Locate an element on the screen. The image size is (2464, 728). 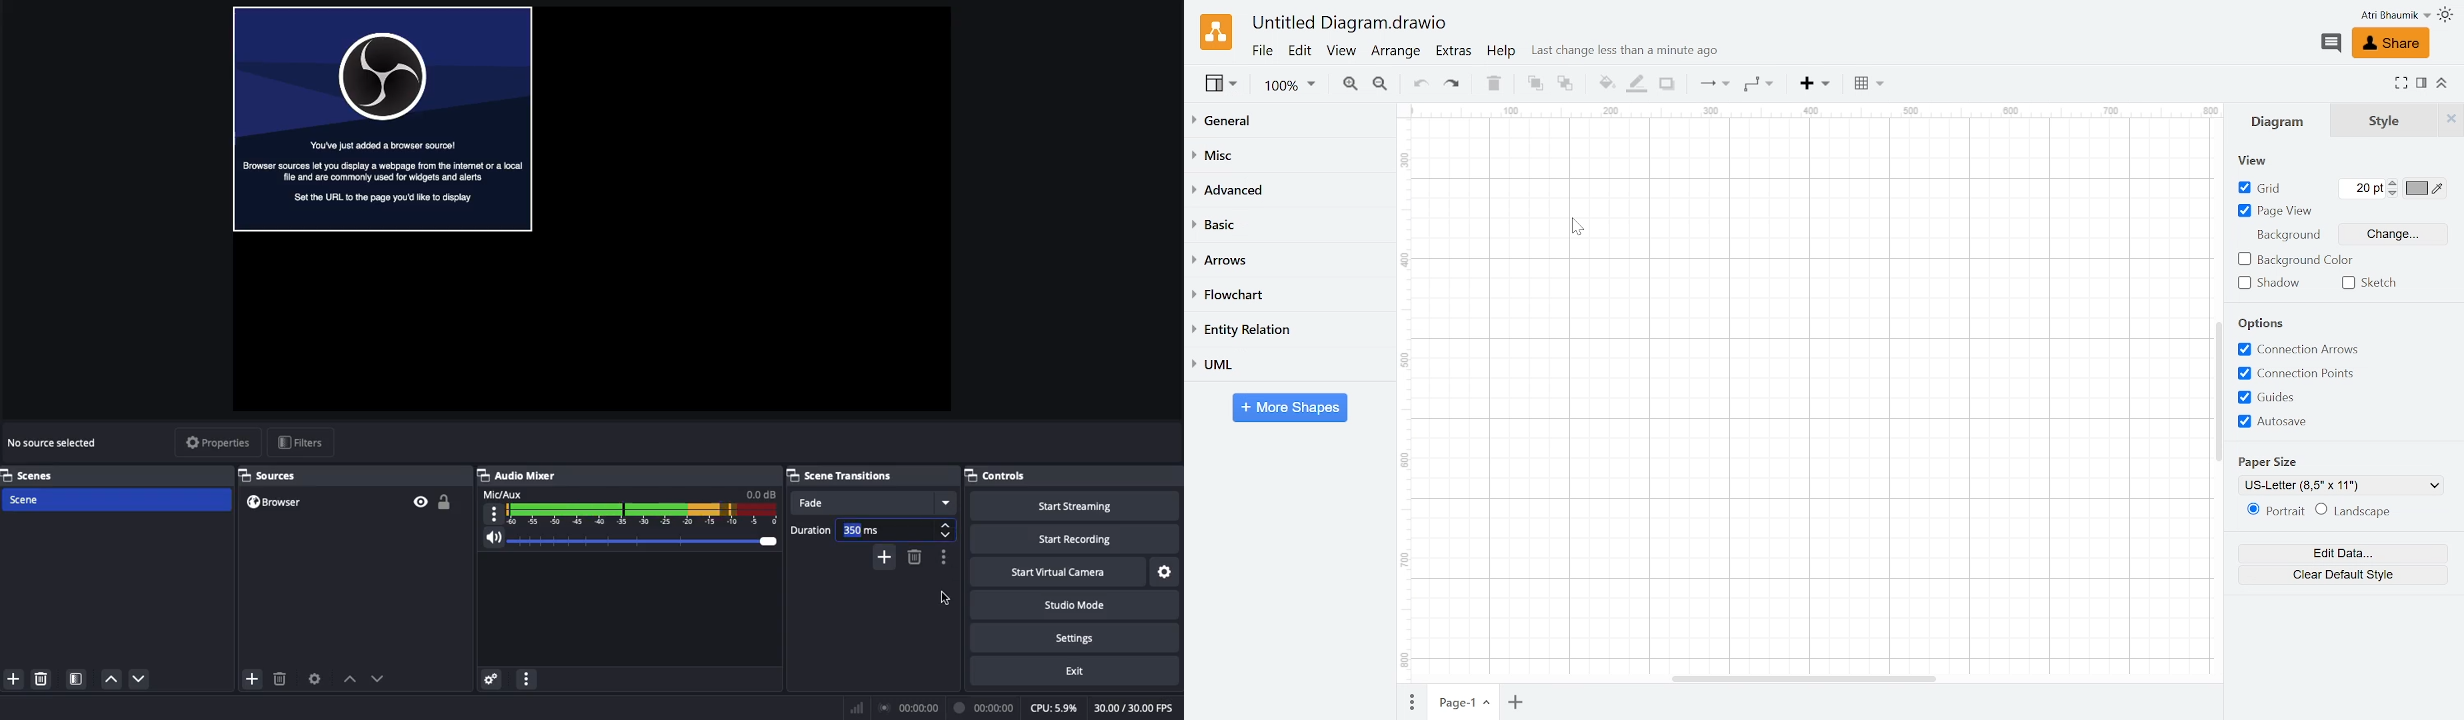
Connection arrows is located at coordinates (2301, 347).